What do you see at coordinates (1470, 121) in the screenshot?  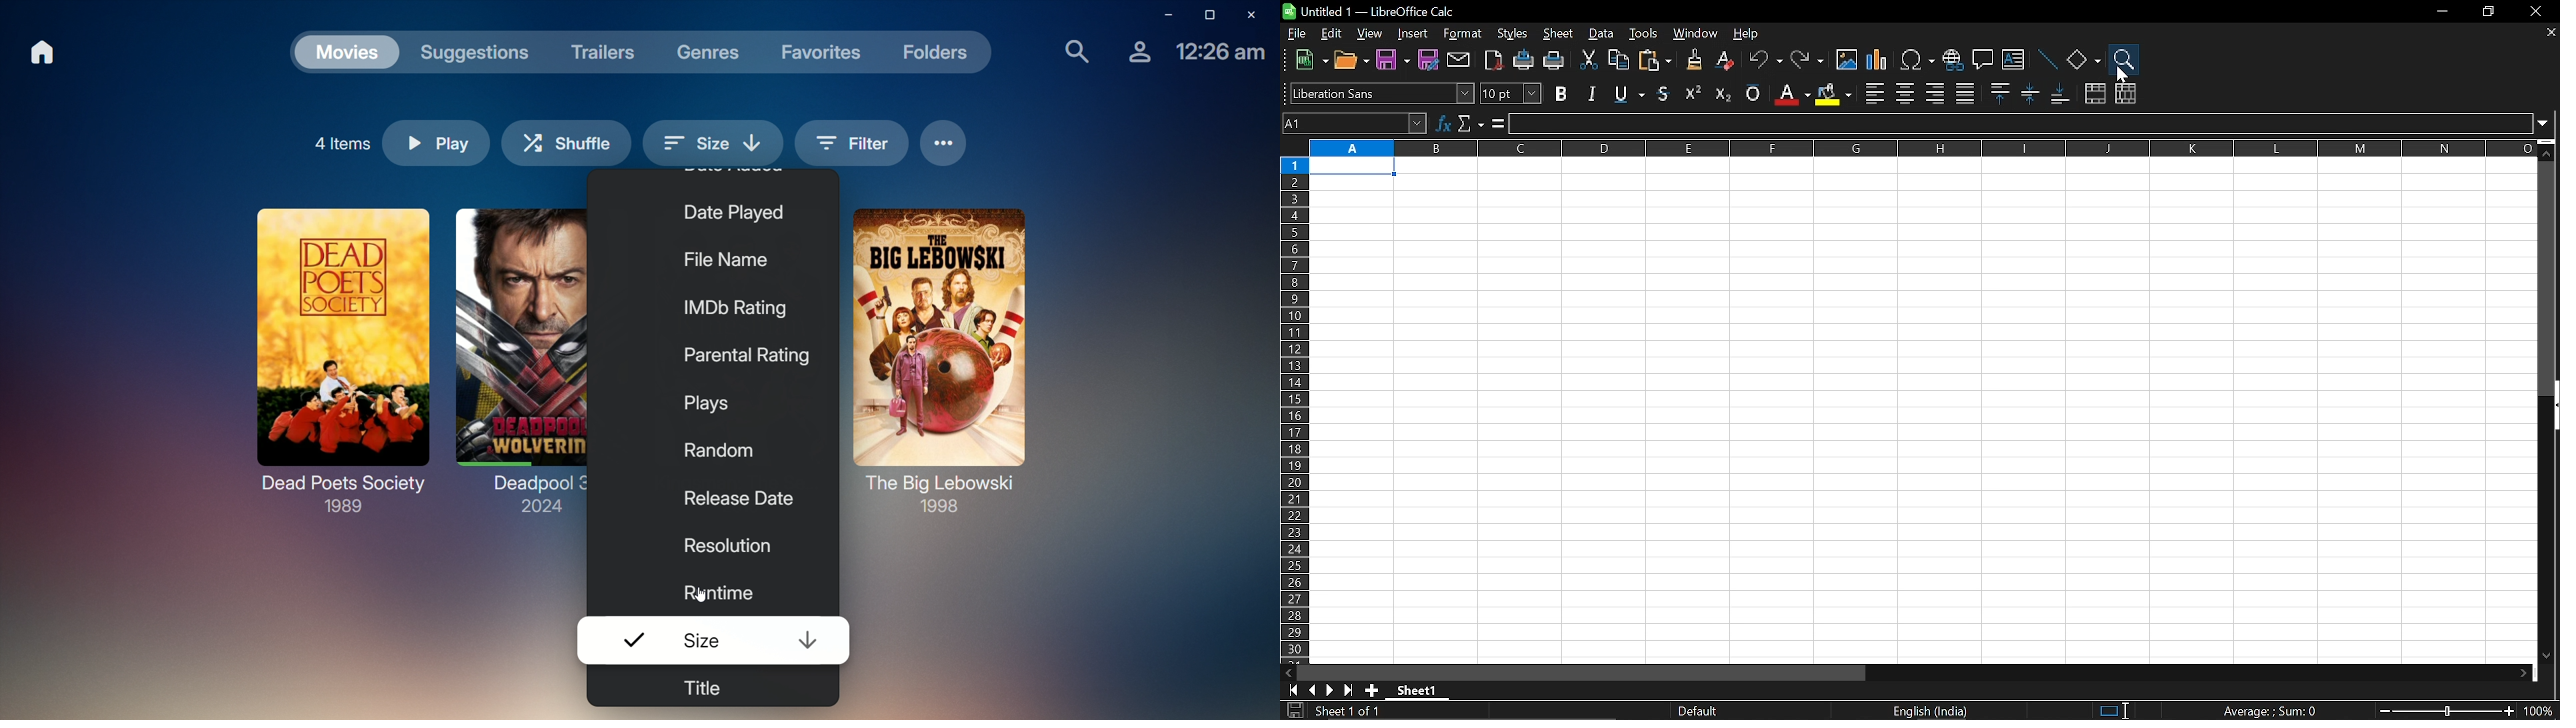 I see `select function` at bounding box center [1470, 121].